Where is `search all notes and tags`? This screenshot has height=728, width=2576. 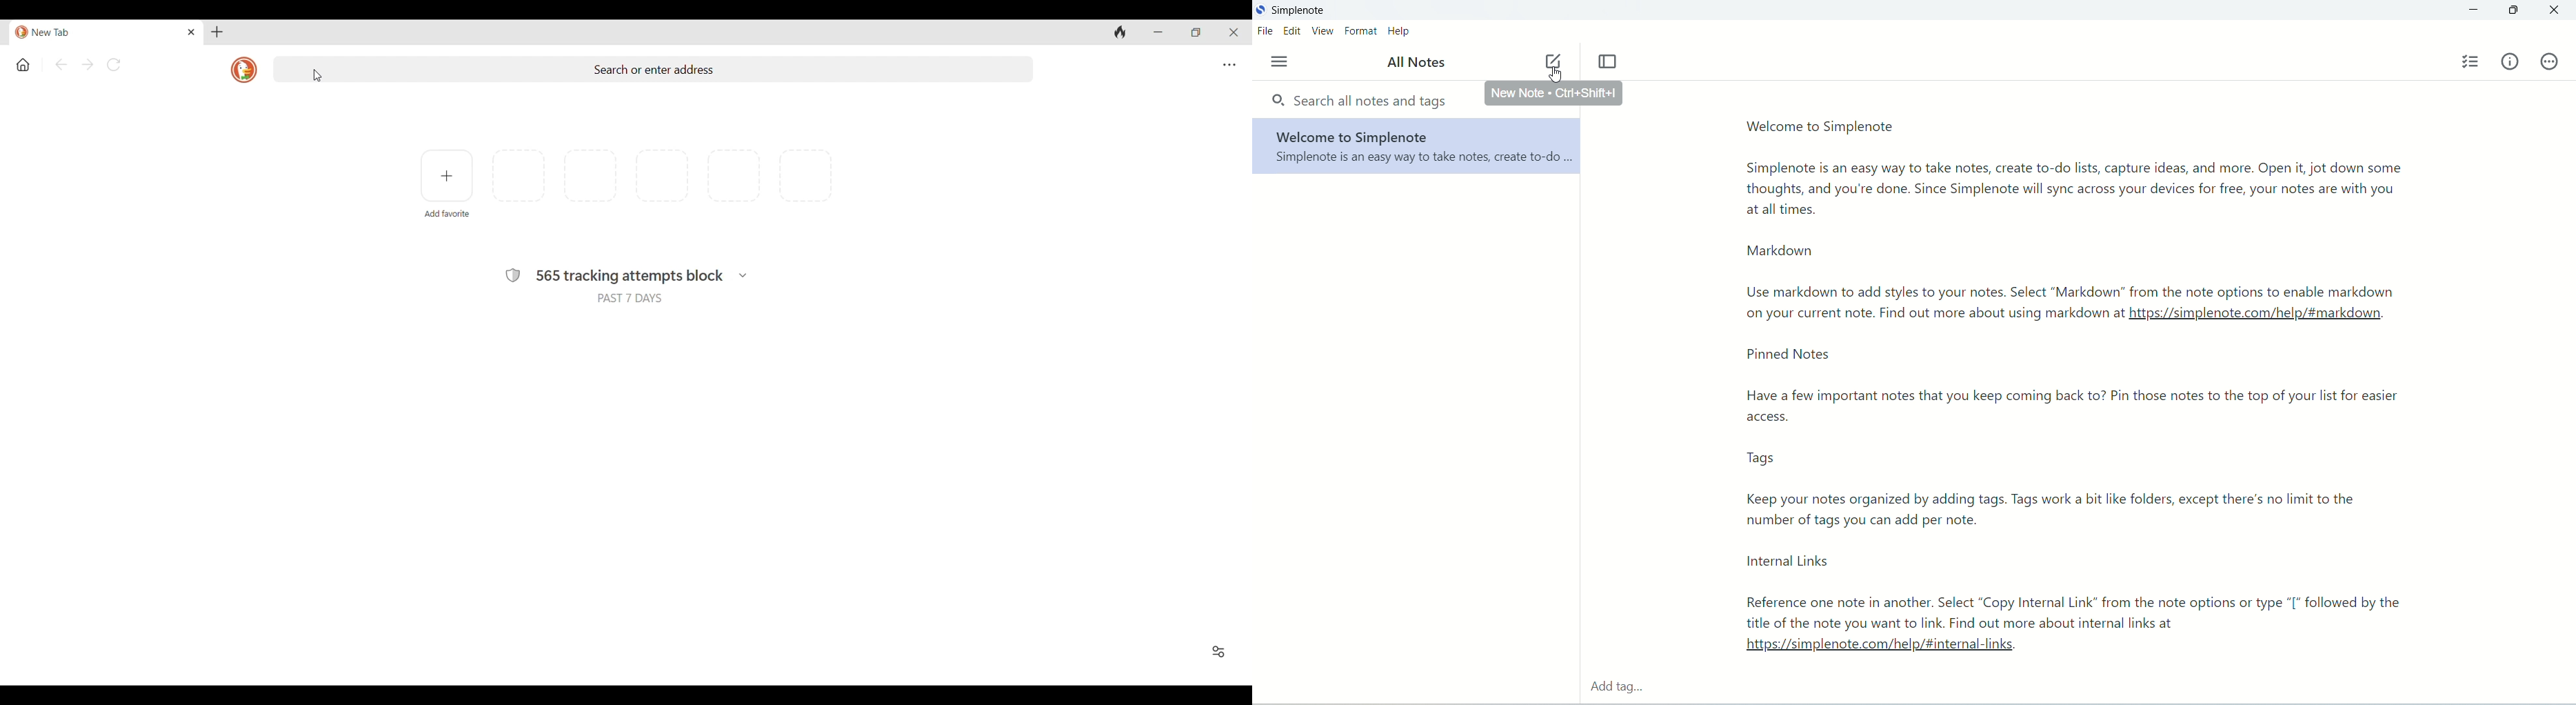
search all notes and tags is located at coordinates (1363, 102).